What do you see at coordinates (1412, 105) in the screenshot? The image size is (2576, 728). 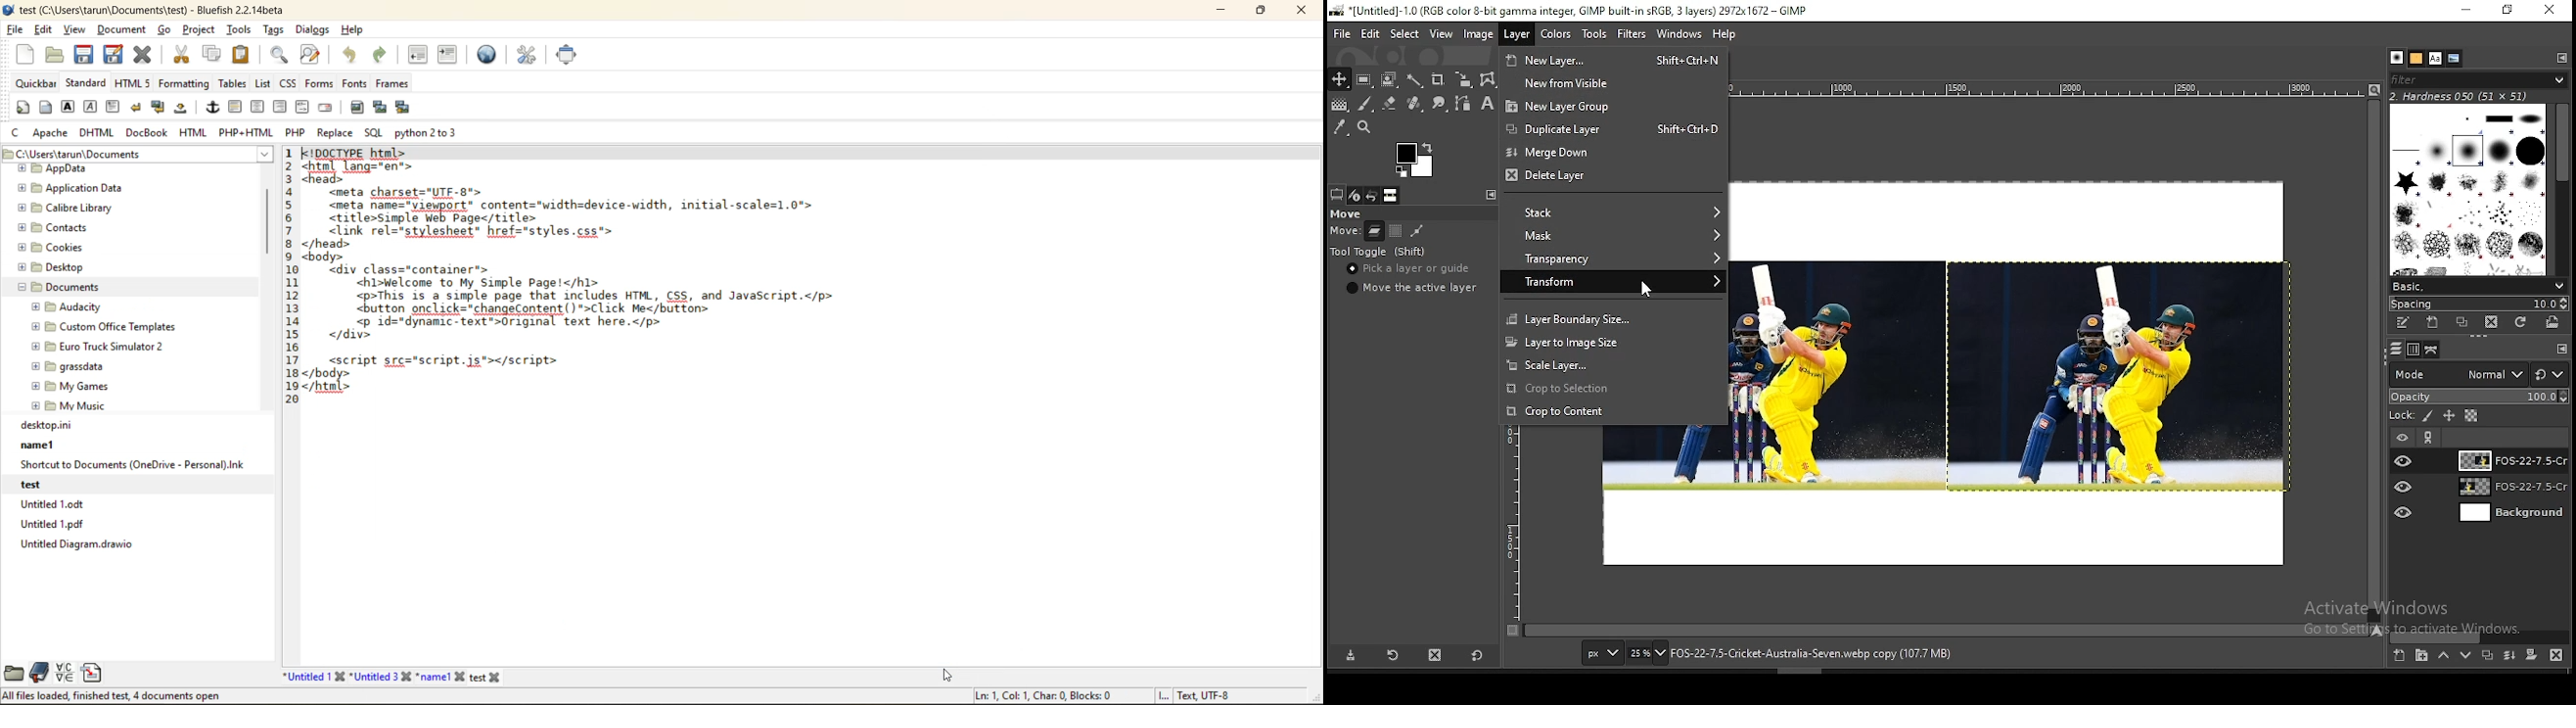 I see `heal tool` at bounding box center [1412, 105].